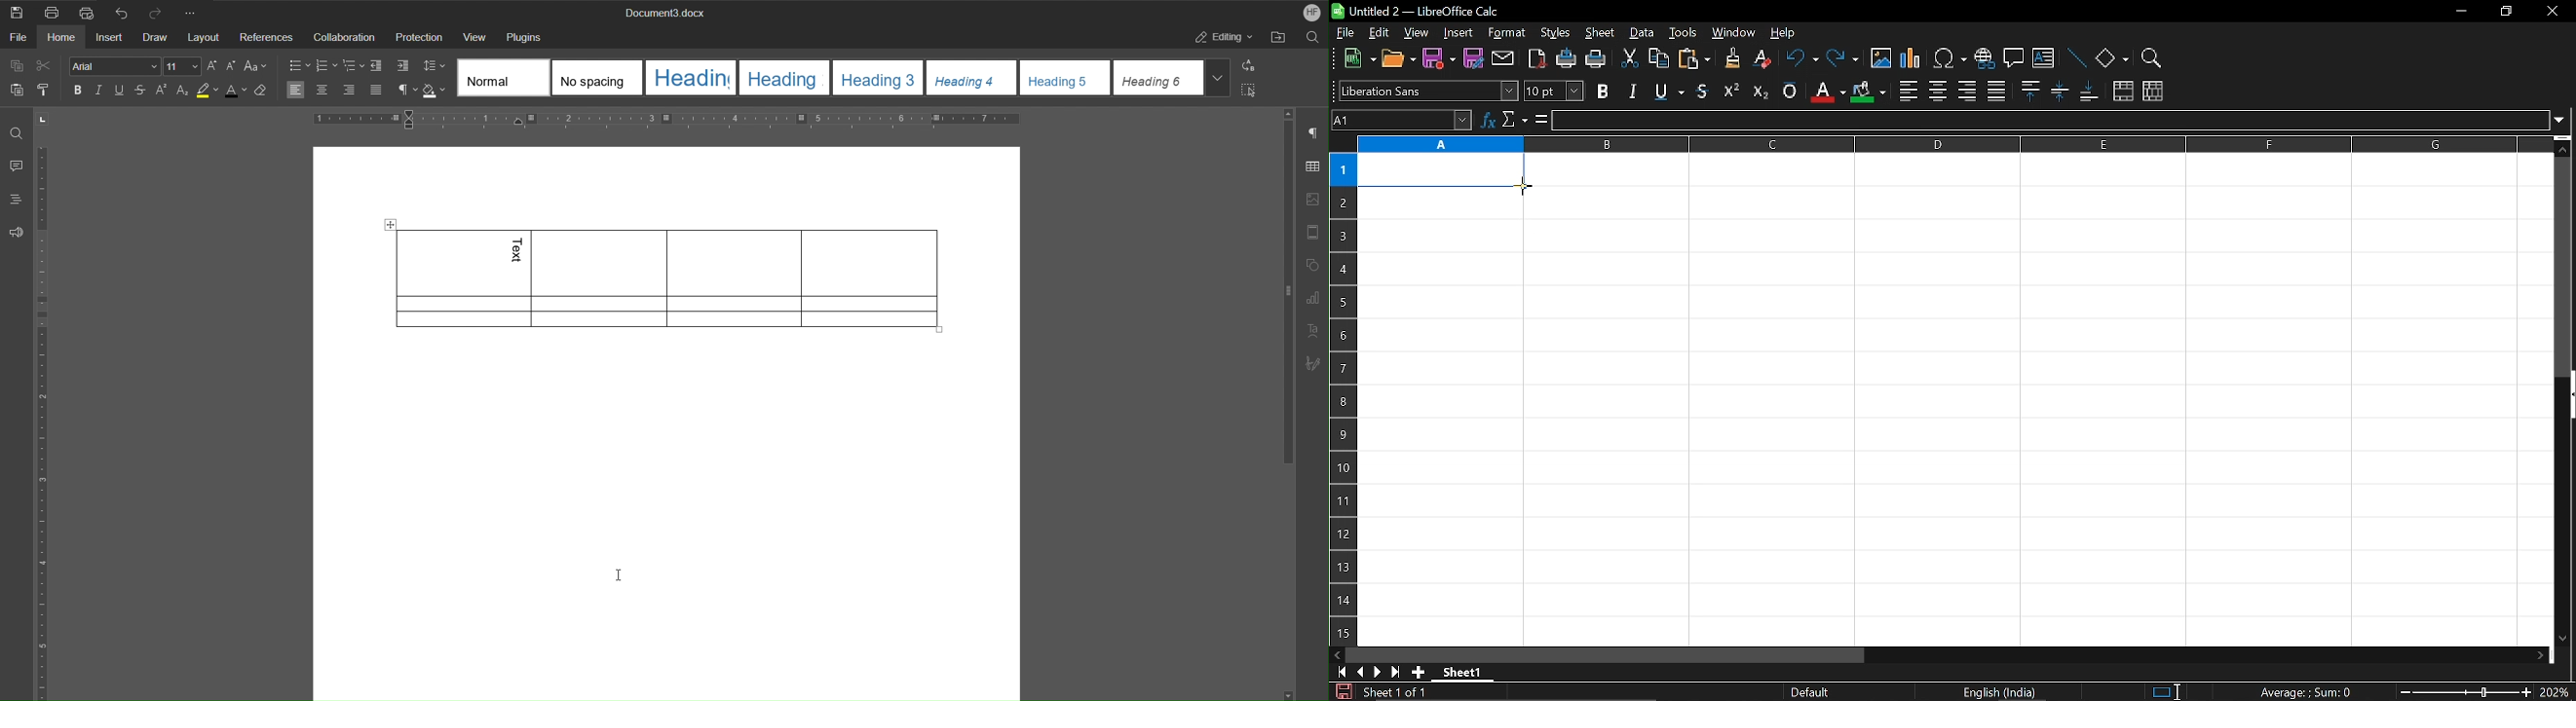 Image resolution: width=2576 pixels, height=728 pixels. I want to click on Heading 6, so click(1160, 78).